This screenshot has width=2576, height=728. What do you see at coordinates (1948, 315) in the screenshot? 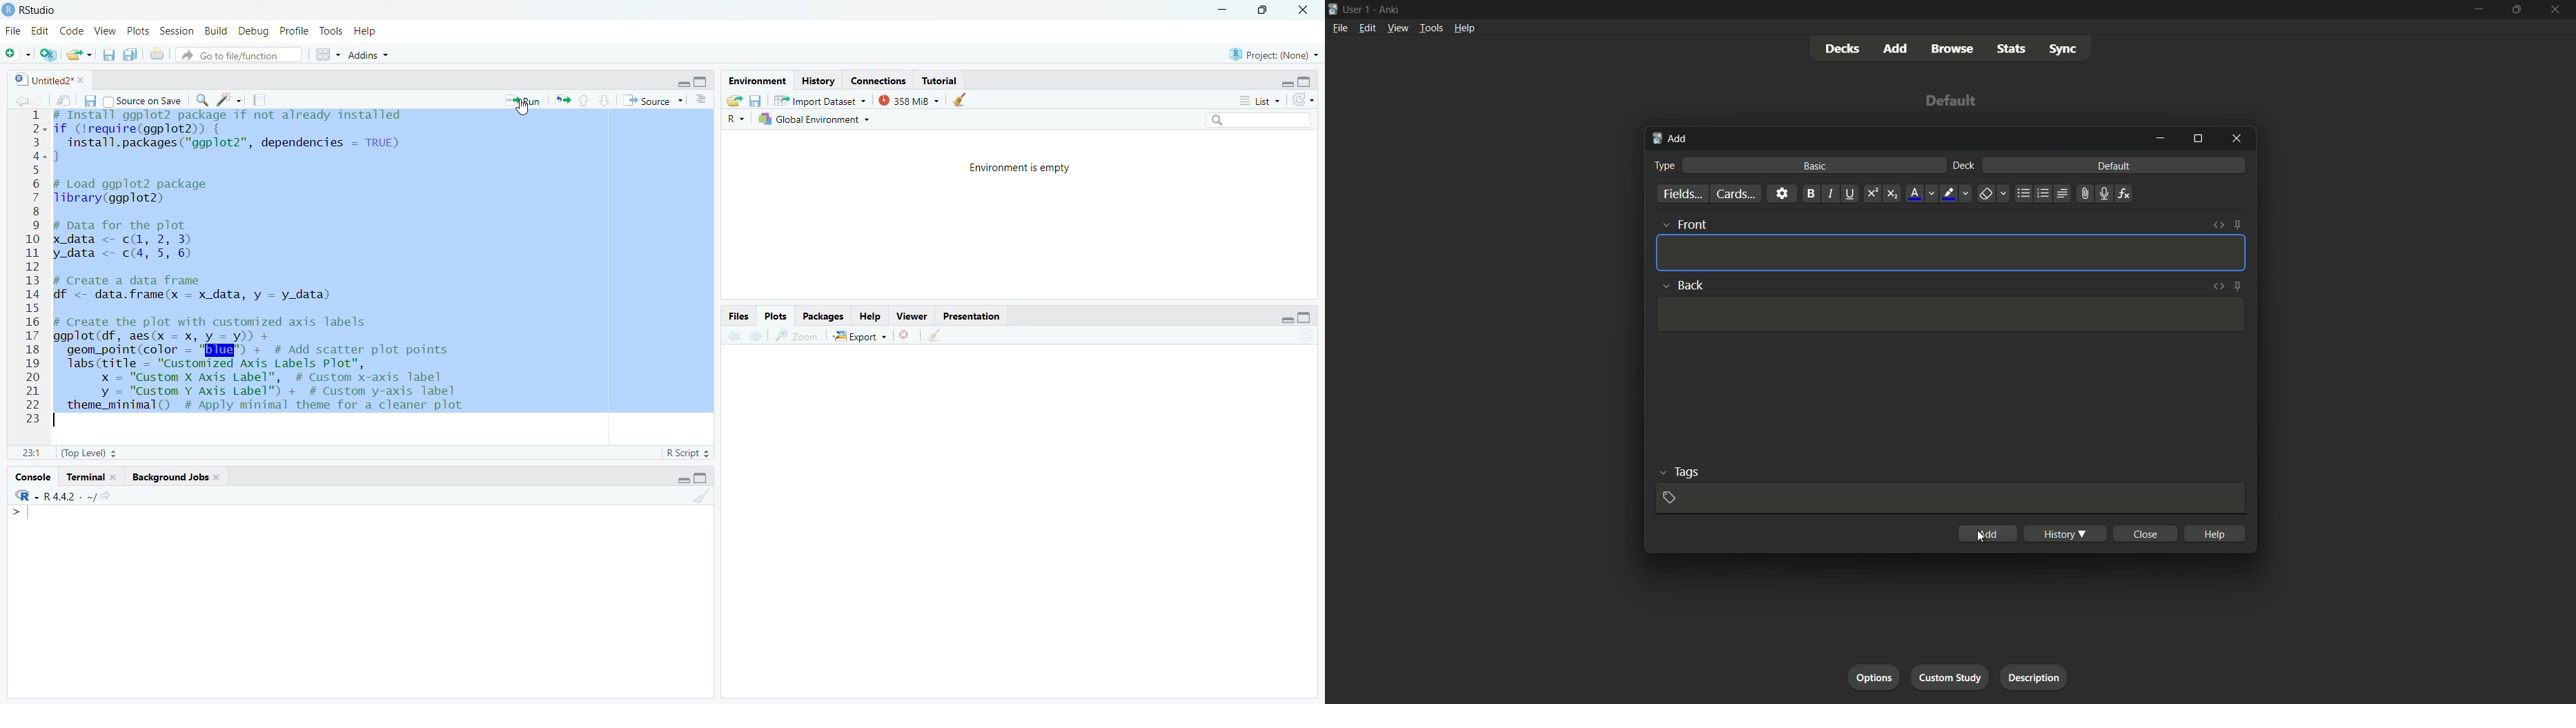
I see `Input Template` at bounding box center [1948, 315].